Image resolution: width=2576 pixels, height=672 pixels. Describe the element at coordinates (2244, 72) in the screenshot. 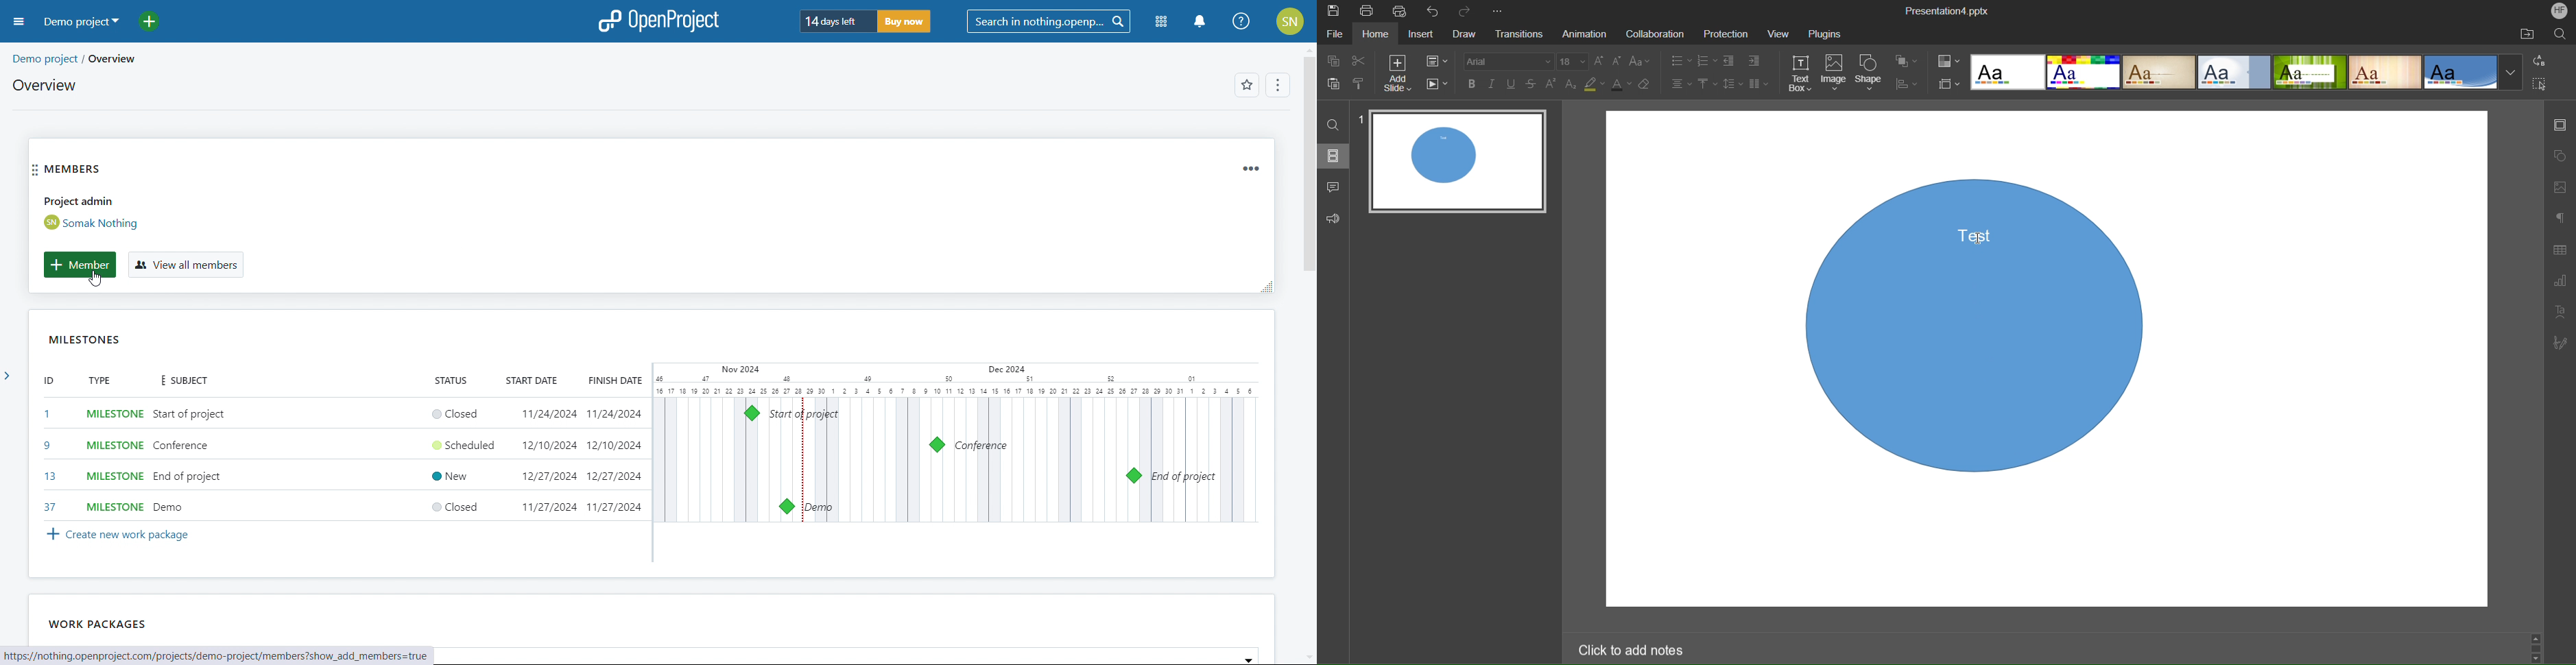

I see `Templates` at that location.